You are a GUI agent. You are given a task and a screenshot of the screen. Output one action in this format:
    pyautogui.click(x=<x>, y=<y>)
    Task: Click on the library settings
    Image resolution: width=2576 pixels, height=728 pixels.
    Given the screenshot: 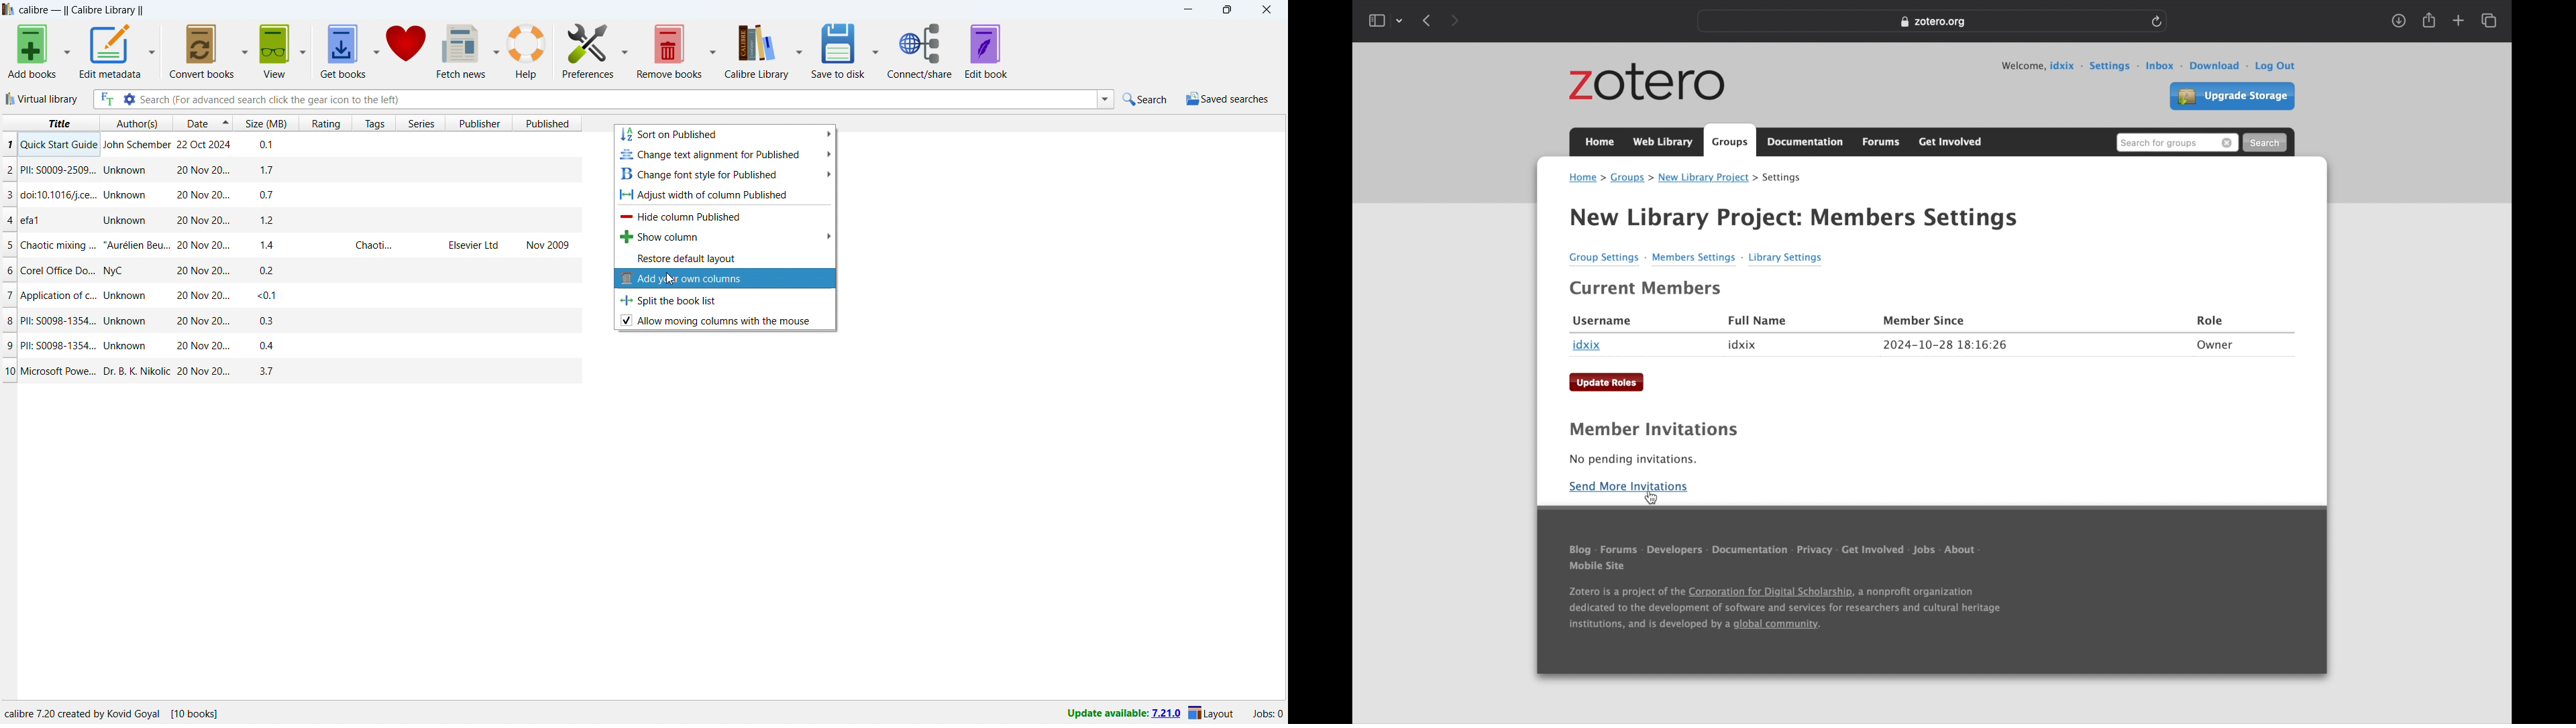 What is the action you would take?
    pyautogui.click(x=1786, y=257)
    